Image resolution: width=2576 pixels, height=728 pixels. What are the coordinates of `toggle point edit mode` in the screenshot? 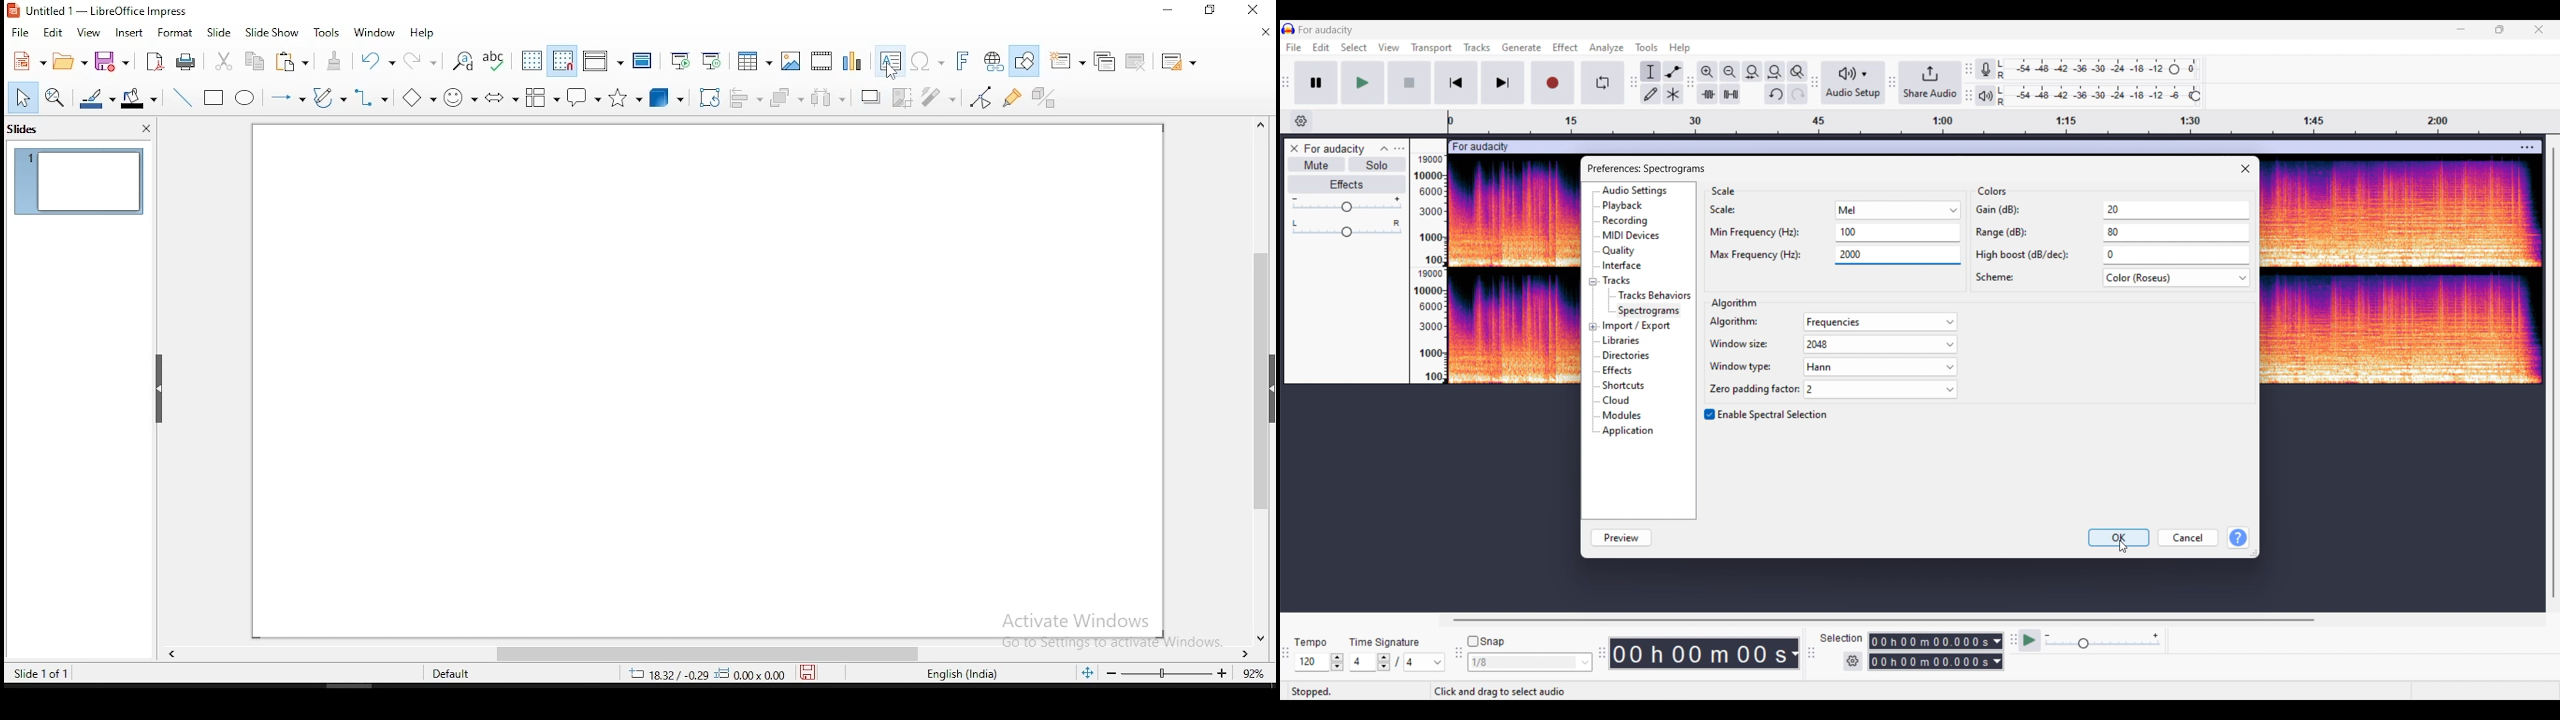 It's located at (982, 97).